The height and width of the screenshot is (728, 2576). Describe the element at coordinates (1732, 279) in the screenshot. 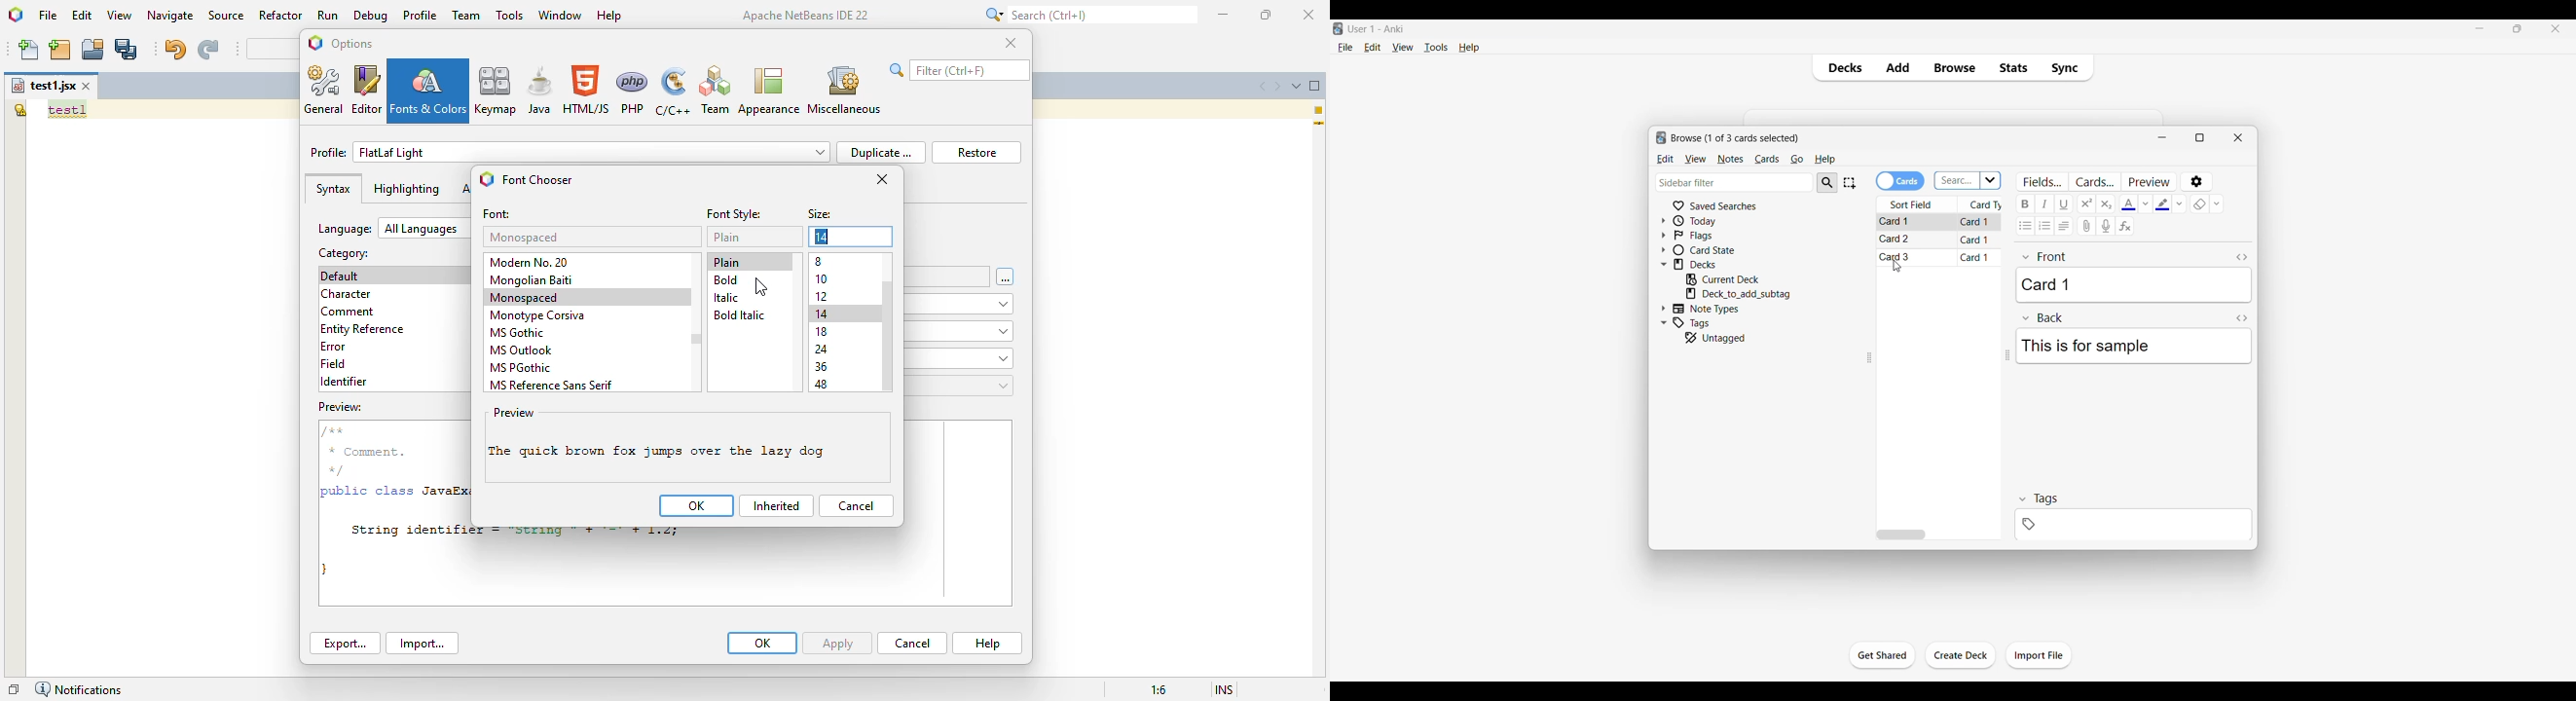

I see `Click to go to current deck` at that location.